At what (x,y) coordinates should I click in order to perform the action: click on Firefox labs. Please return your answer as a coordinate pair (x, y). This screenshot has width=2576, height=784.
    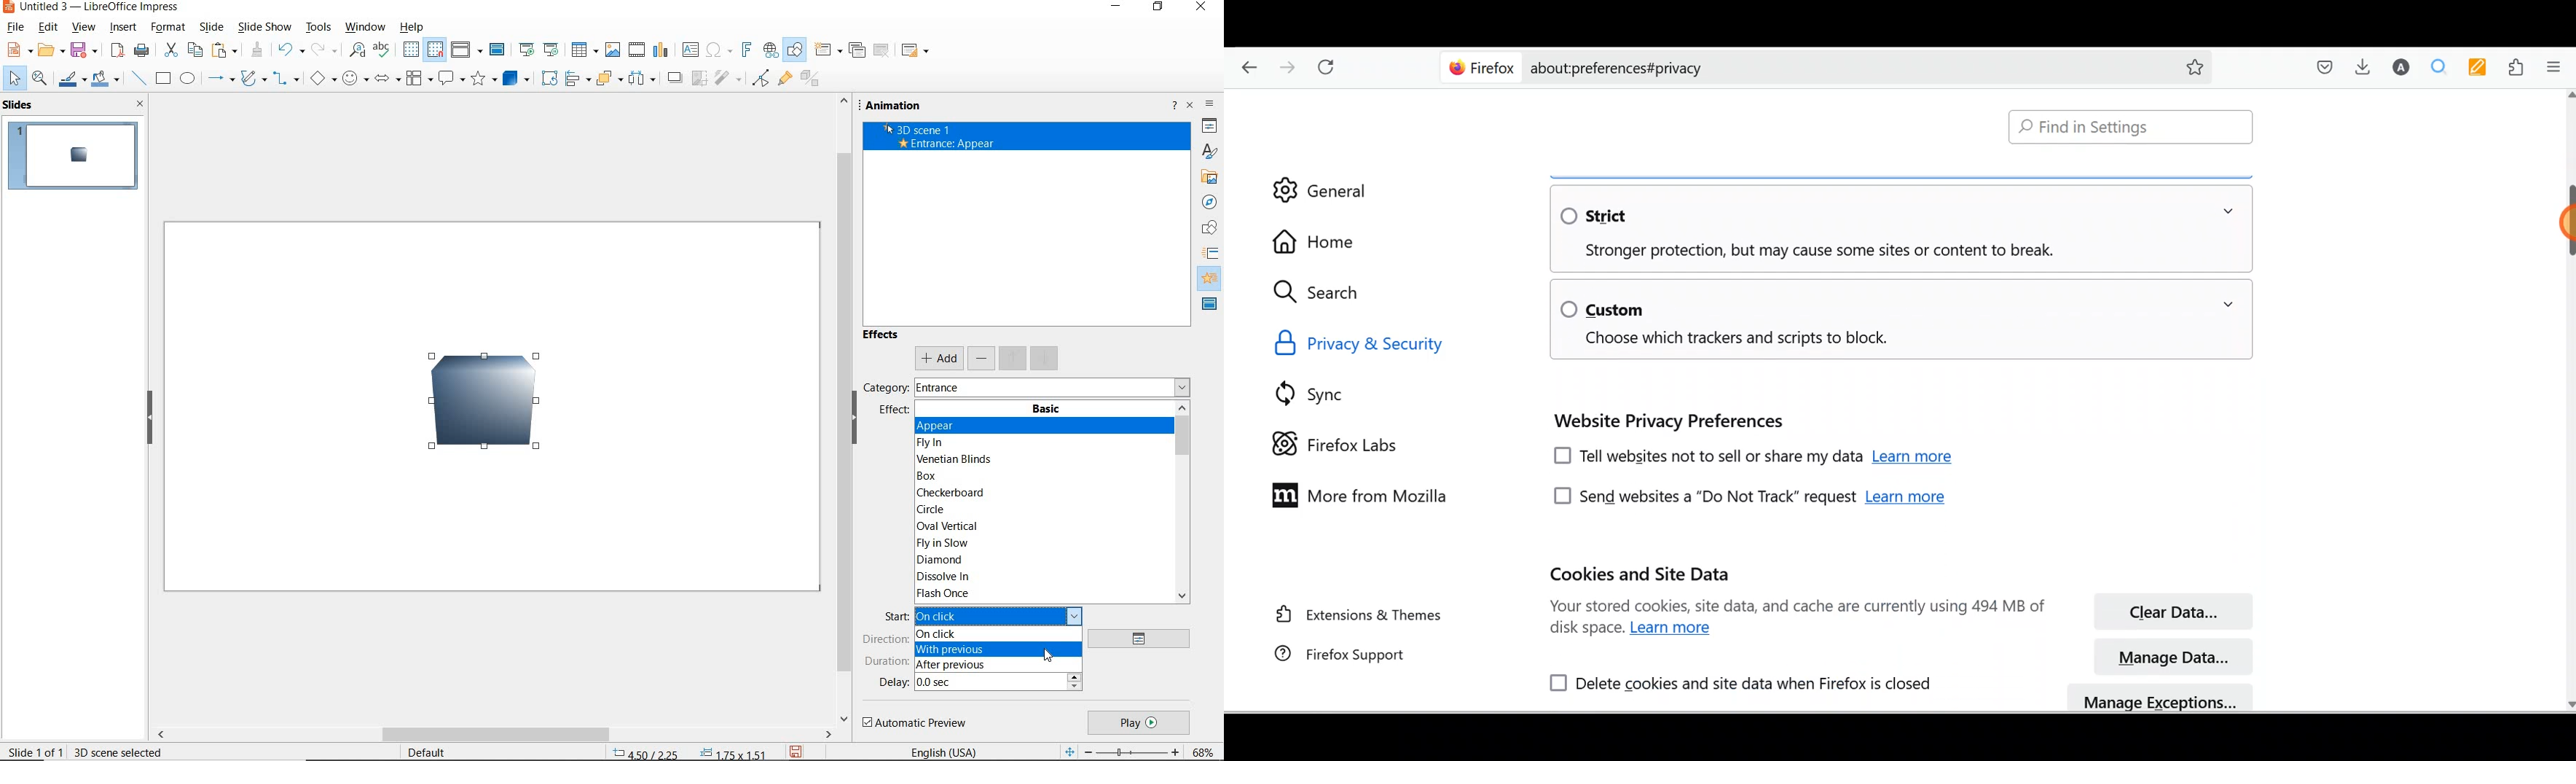
    Looking at the image, I should click on (1332, 443).